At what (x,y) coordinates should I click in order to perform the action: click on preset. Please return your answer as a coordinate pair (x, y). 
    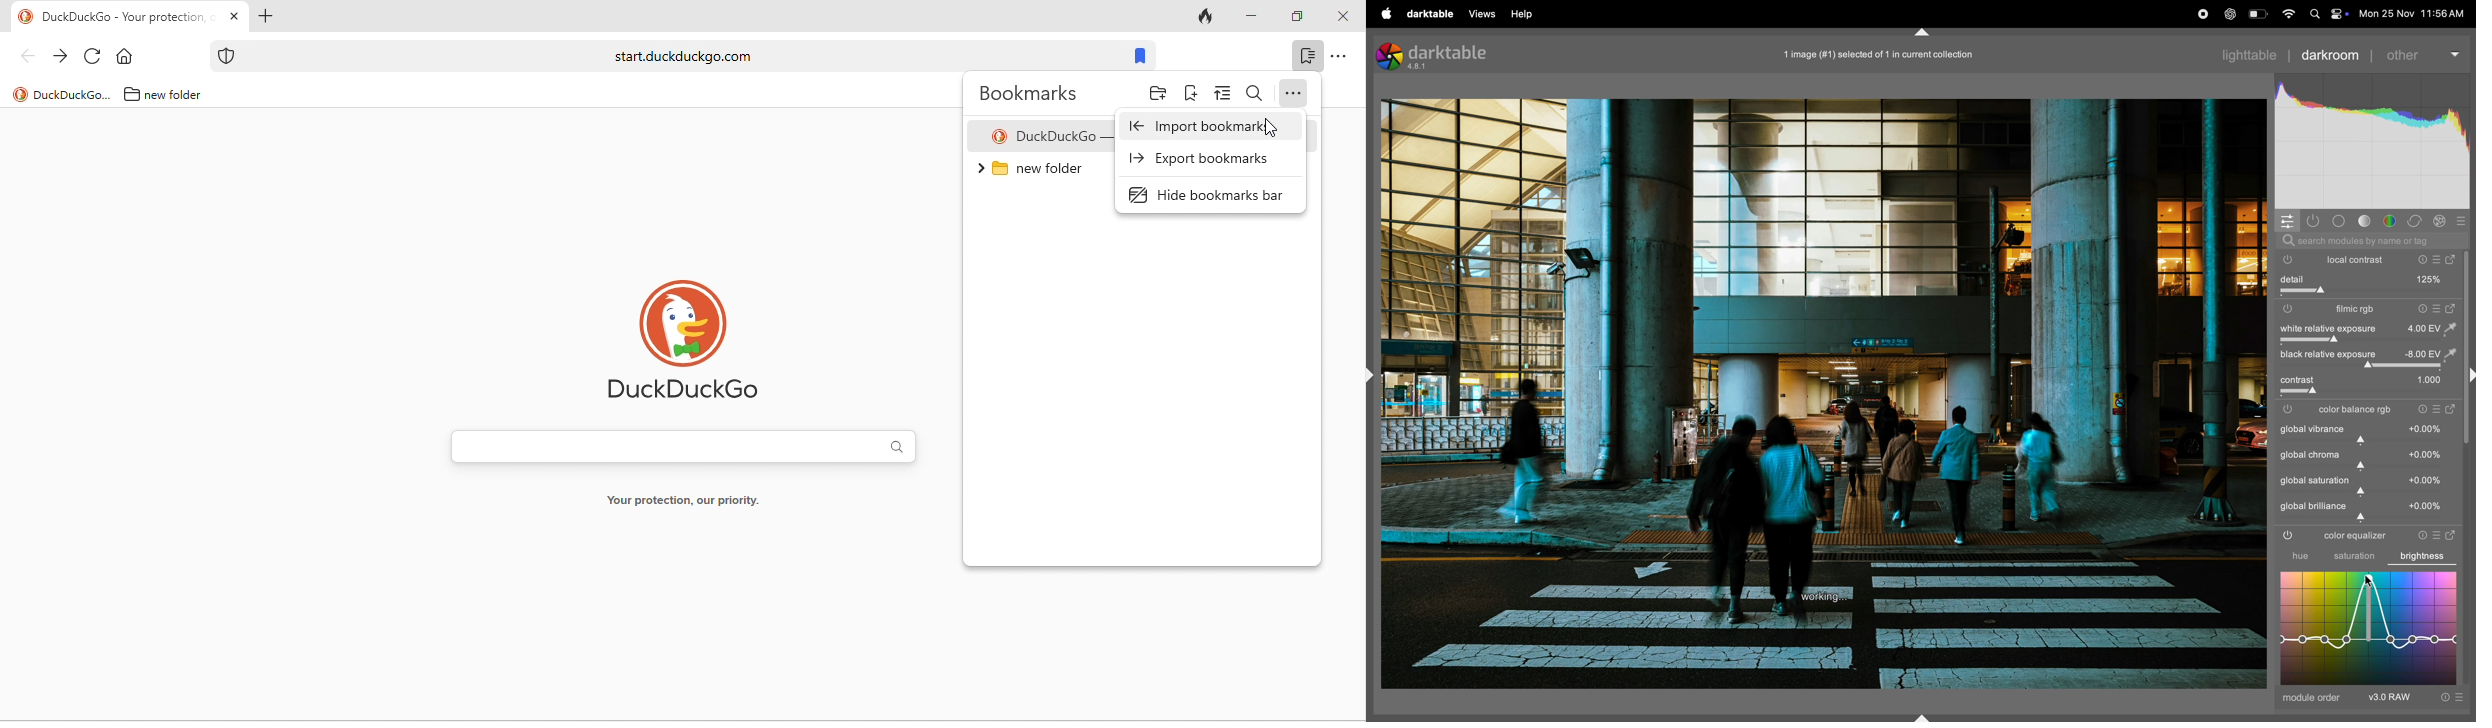
    Looking at the image, I should click on (2461, 220).